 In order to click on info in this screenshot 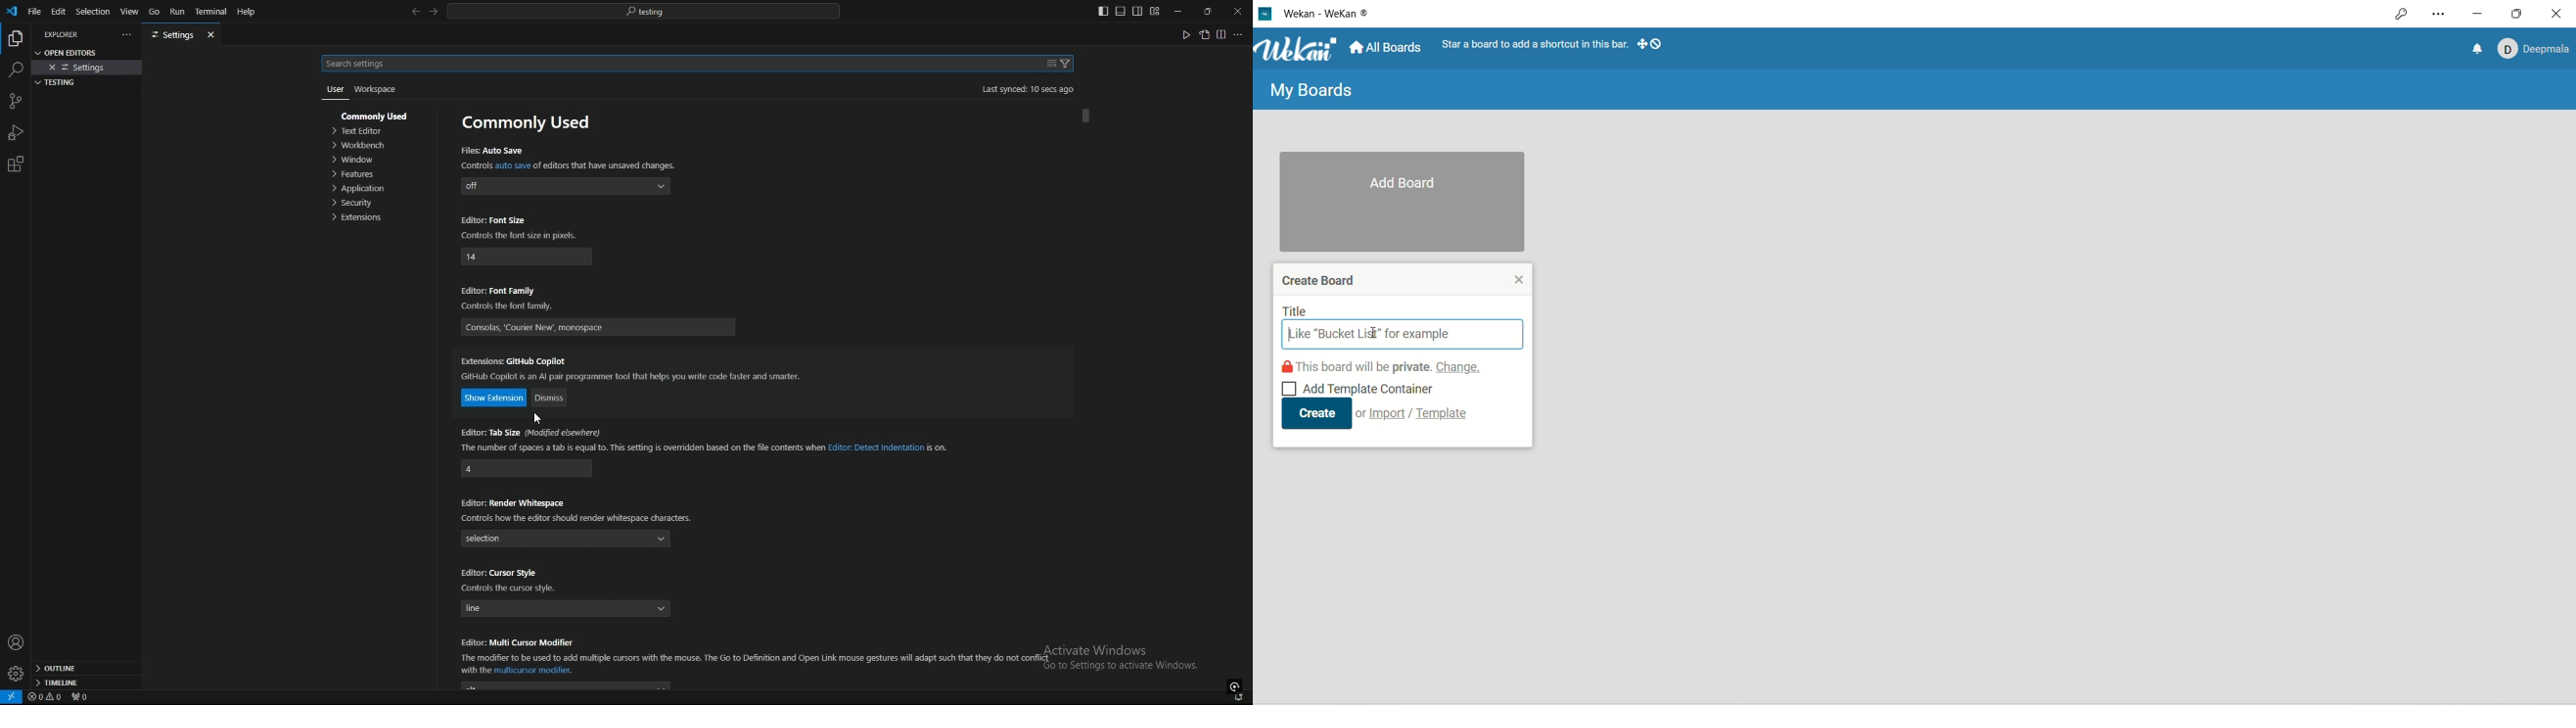, I will do `click(569, 164)`.